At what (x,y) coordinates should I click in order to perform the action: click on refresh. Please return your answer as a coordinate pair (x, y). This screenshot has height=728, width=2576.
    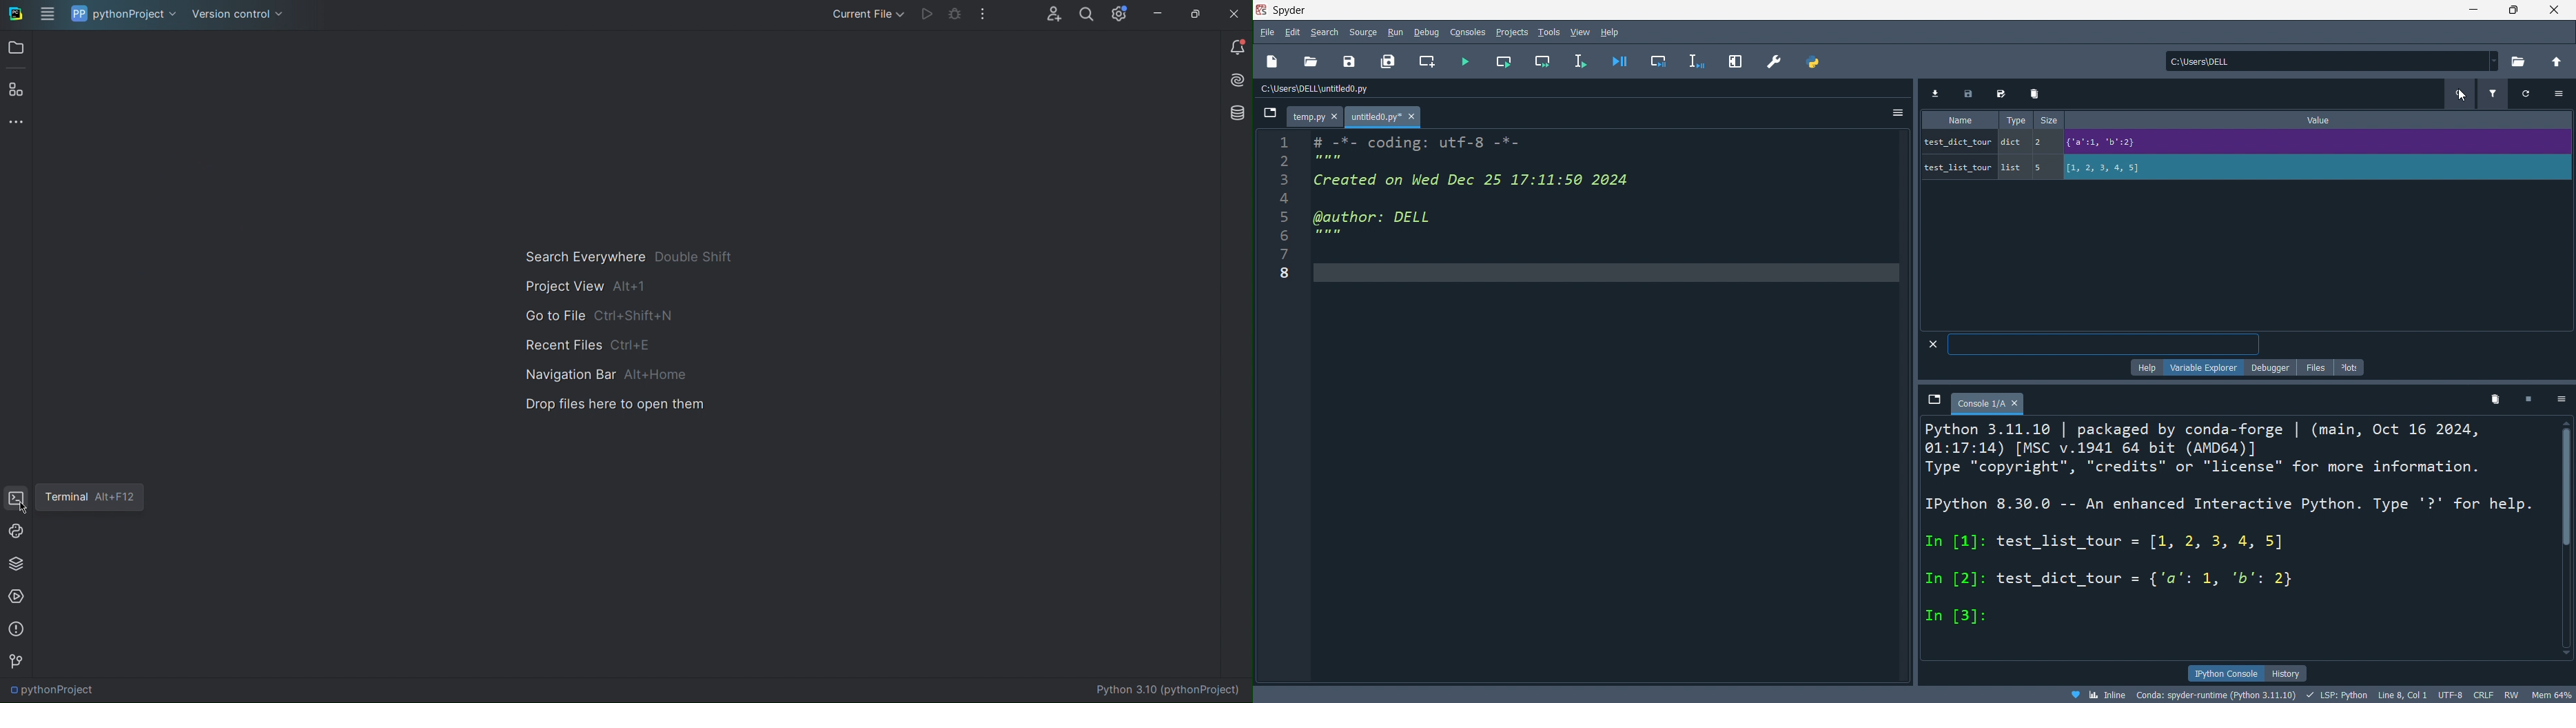
    Looking at the image, I should click on (2522, 97).